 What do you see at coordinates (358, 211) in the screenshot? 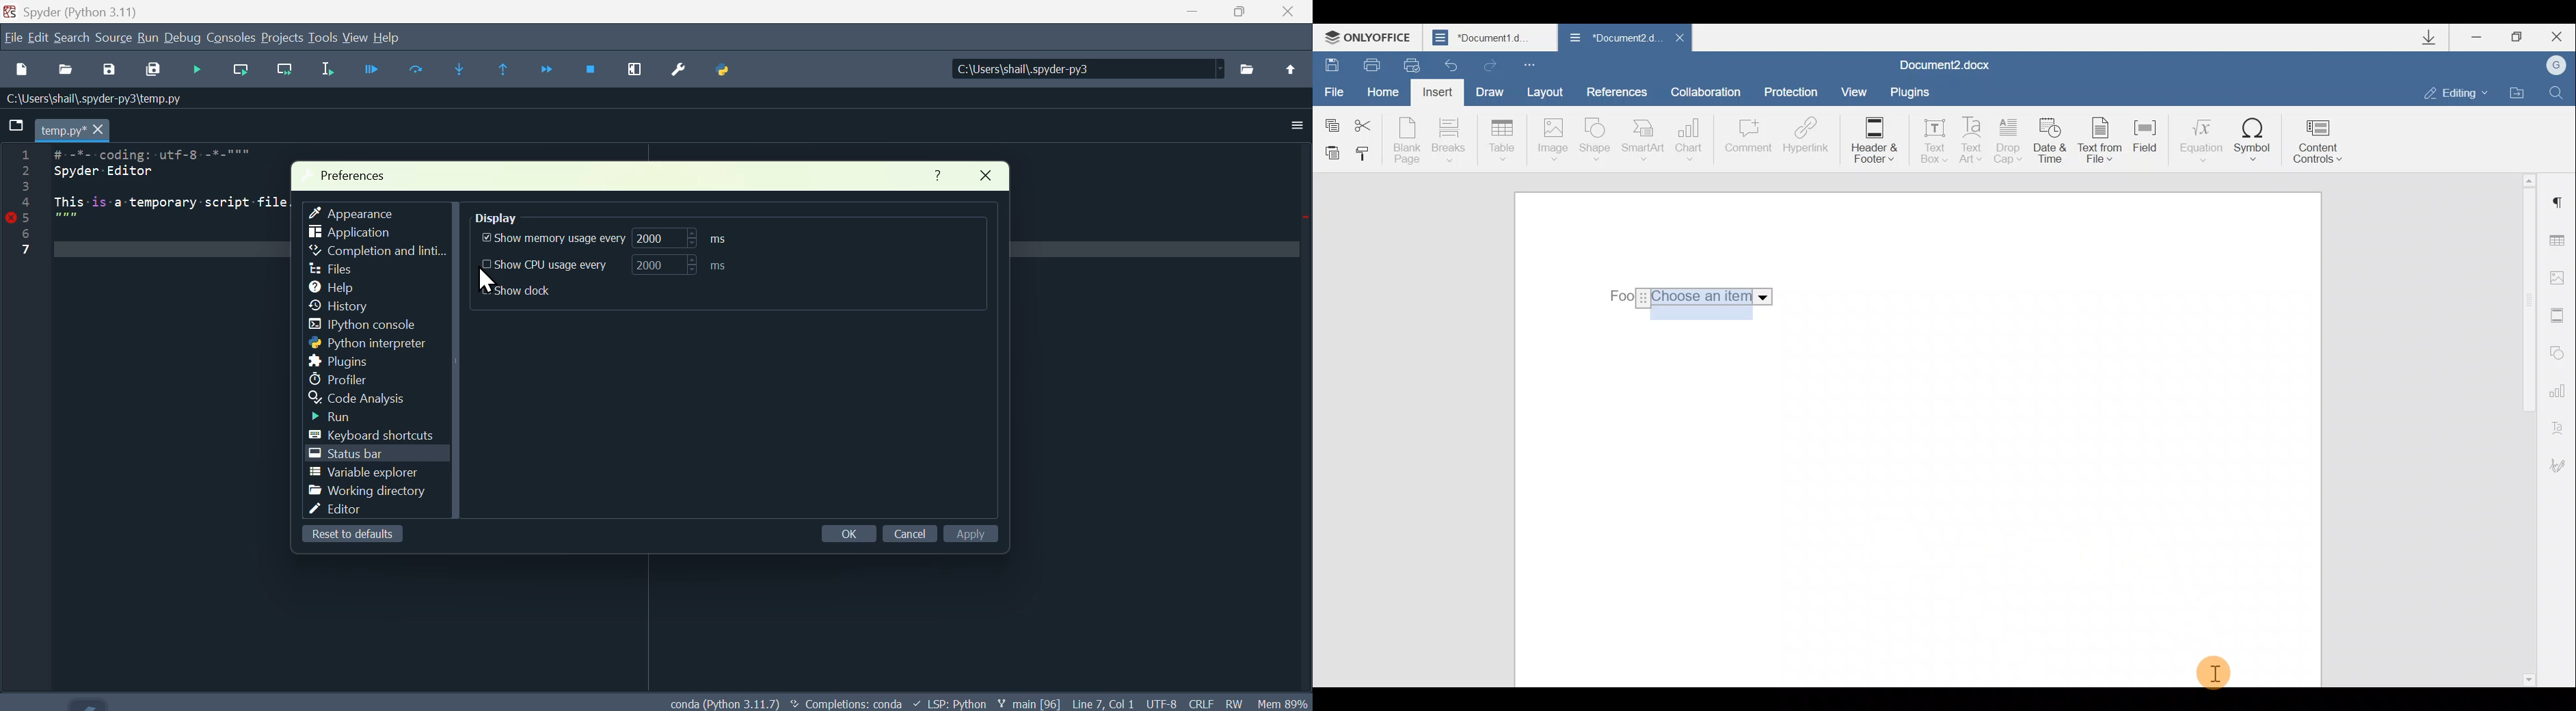
I see `Appearance` at bounding box center [358, 211].